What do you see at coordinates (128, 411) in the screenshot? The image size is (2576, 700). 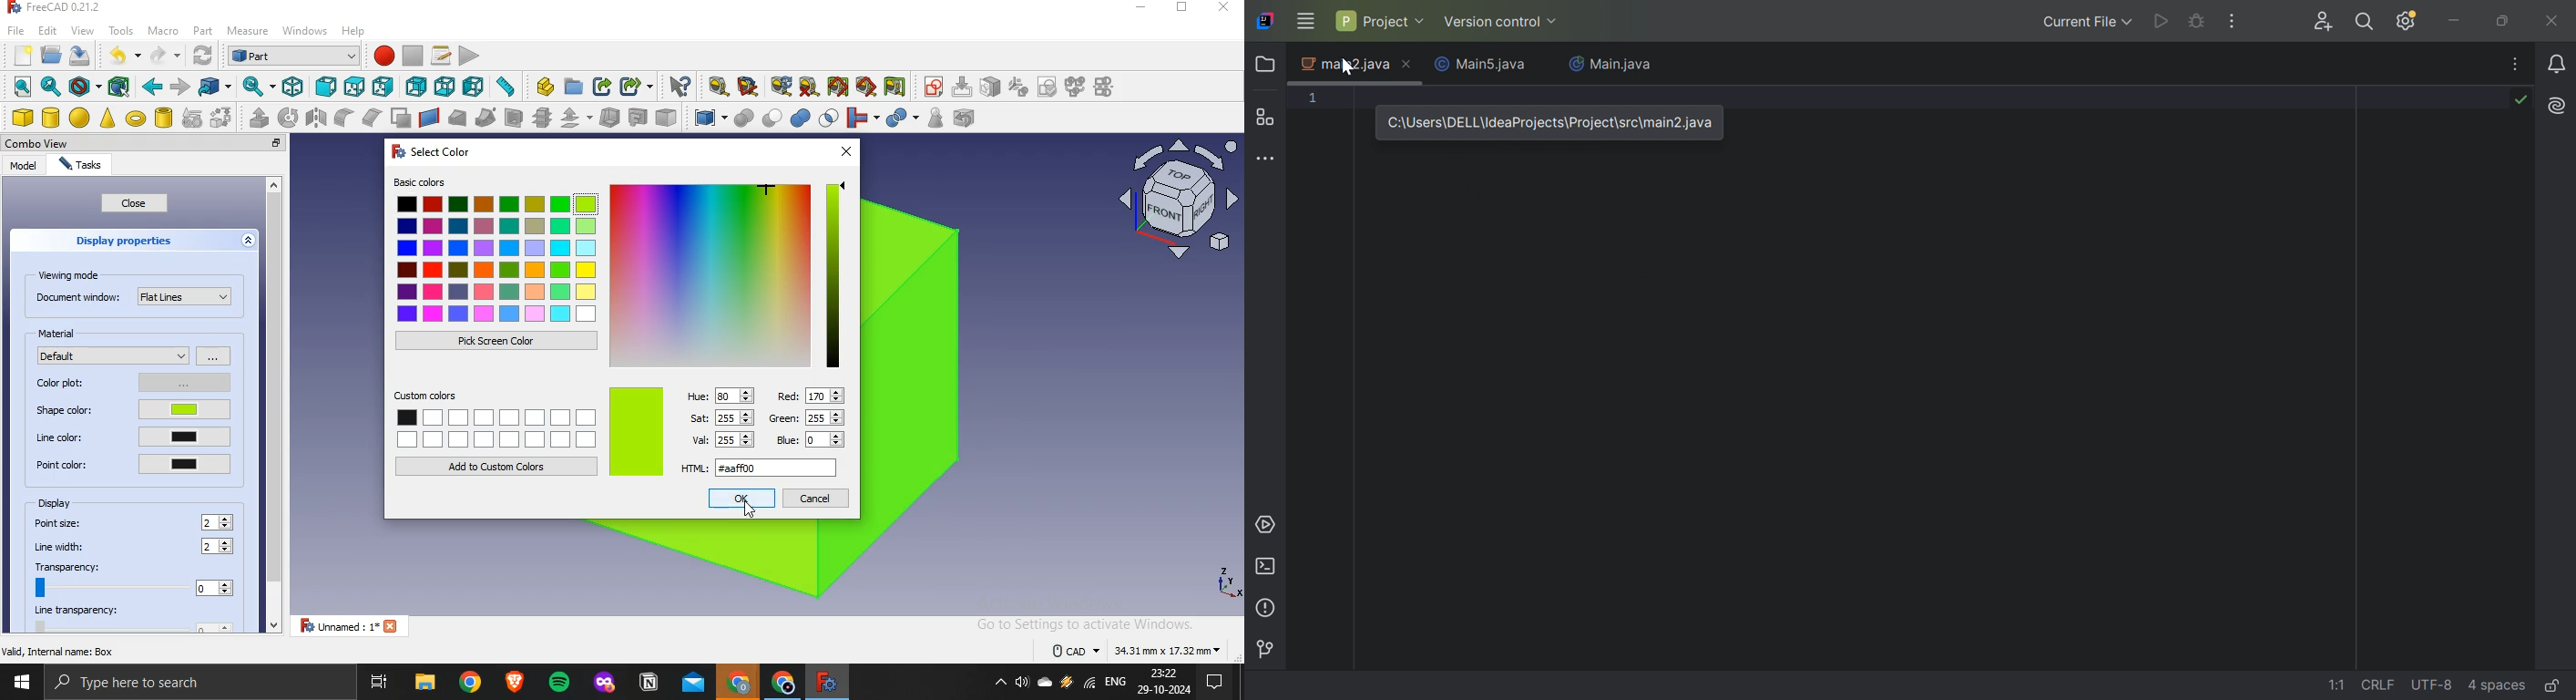 I see `shape color` at bounding box center [128, 411].